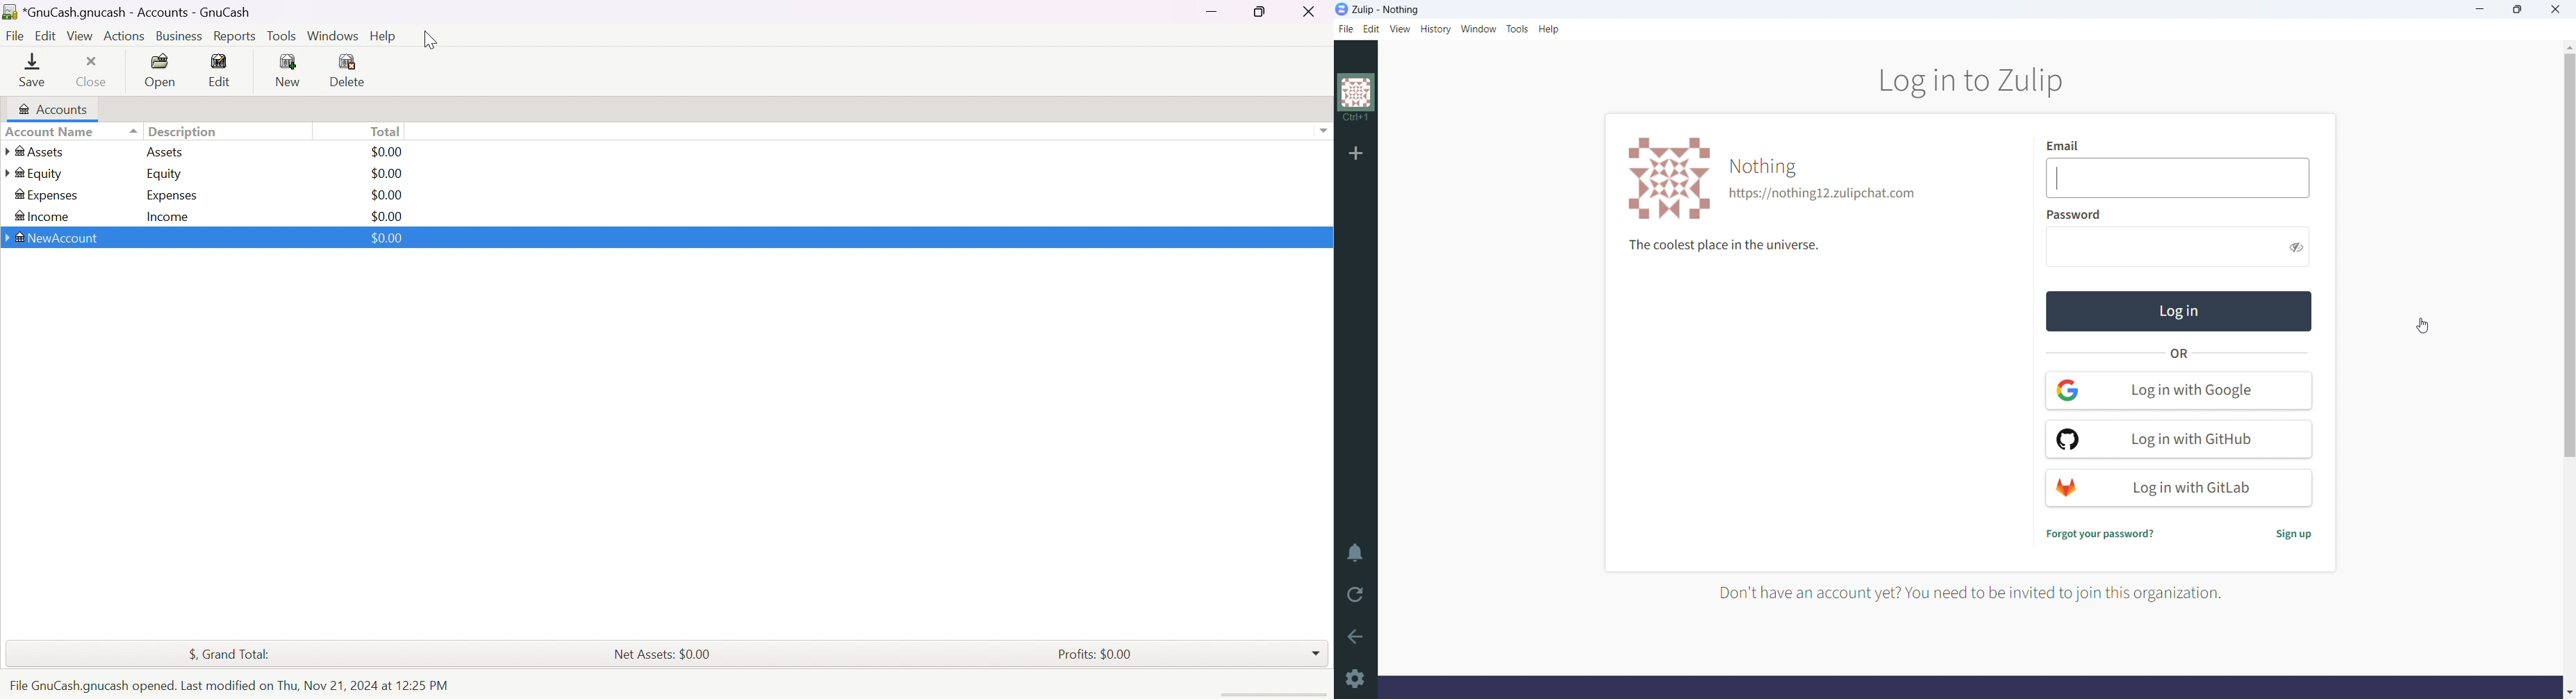 The width and height of the screenshot is (2576, 700). I want to click on organizaTION NAME, so click(1762, 165).